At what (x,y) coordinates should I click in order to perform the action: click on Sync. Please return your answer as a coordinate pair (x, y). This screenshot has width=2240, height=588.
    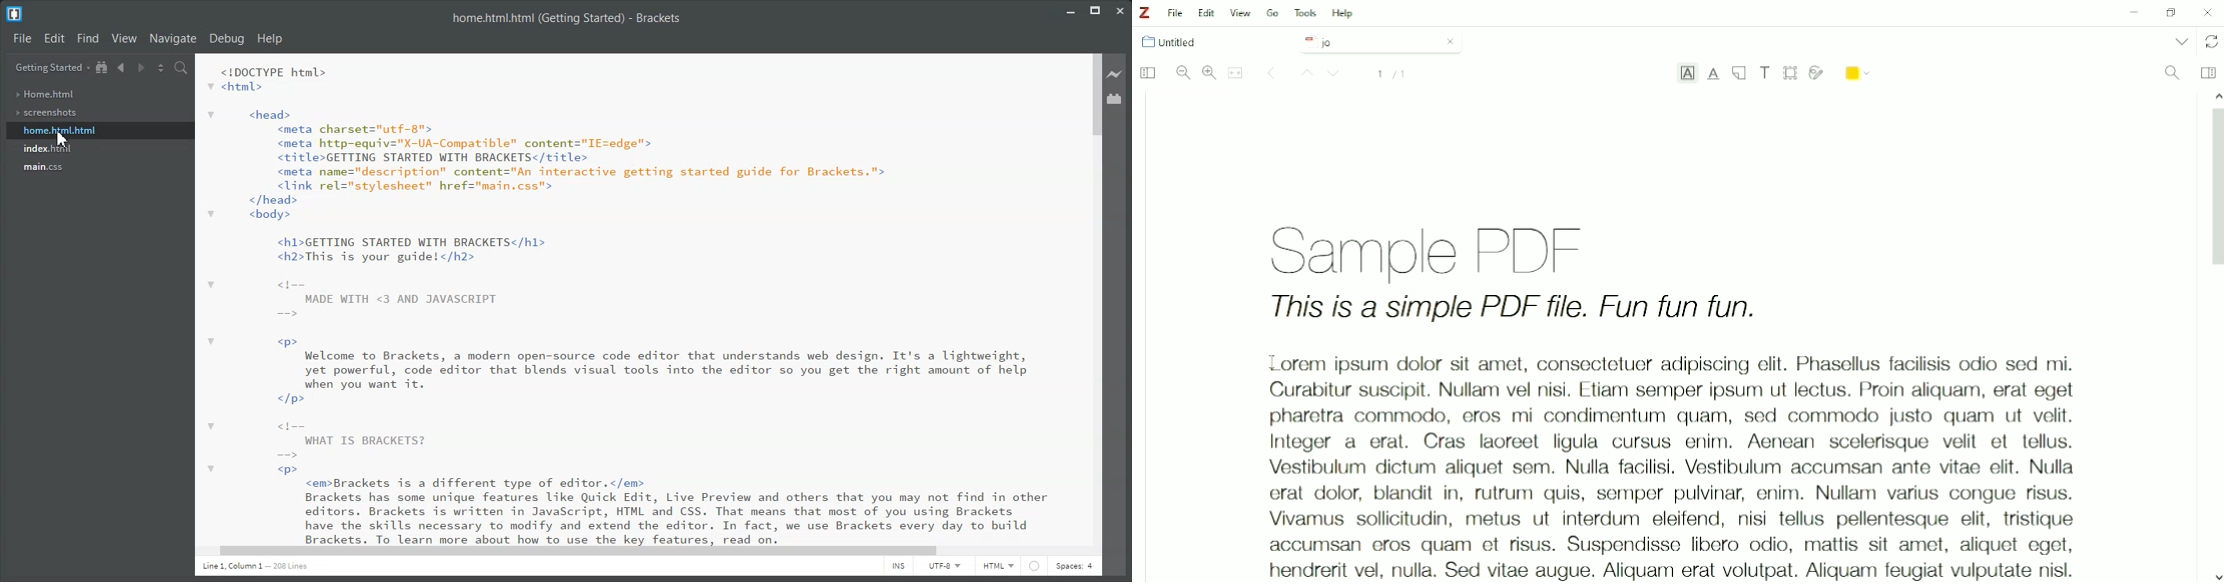
    Looking at the image, I should click on (2212, 42).